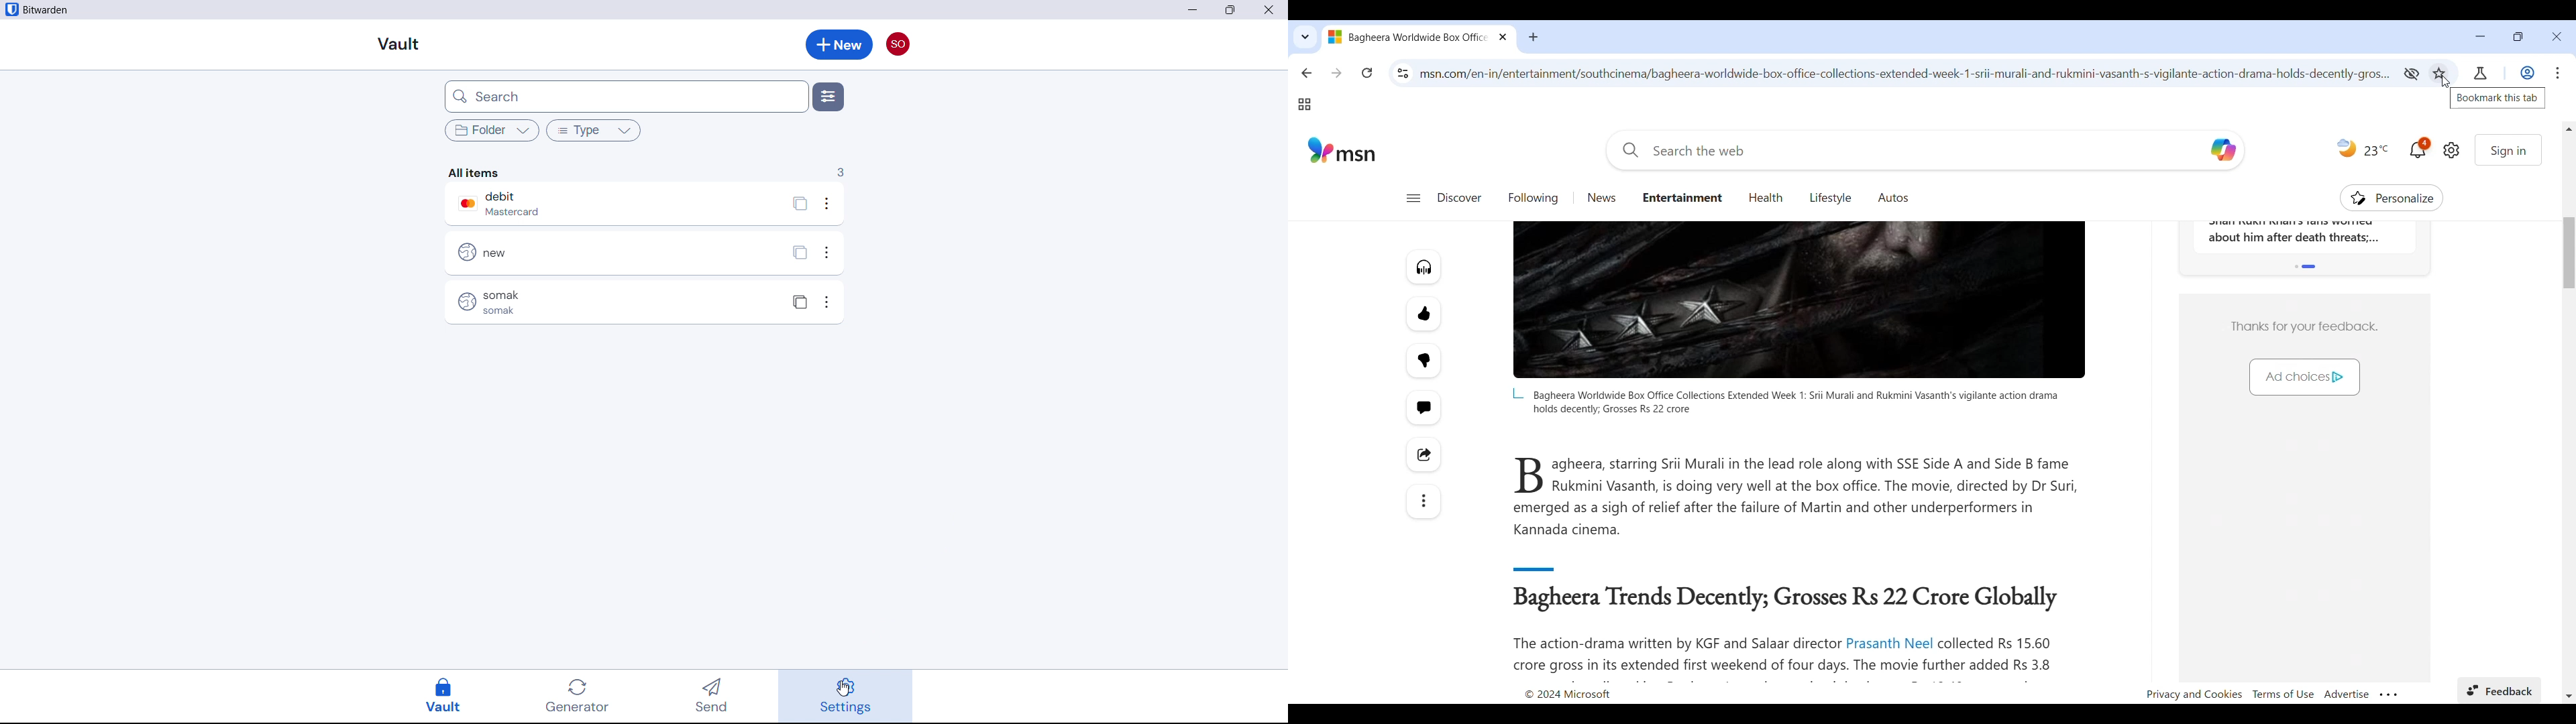 The image size is (2576, 728). Describe the element at coordinates (1423, 501) in the screenshot. I see `See more` at that location.